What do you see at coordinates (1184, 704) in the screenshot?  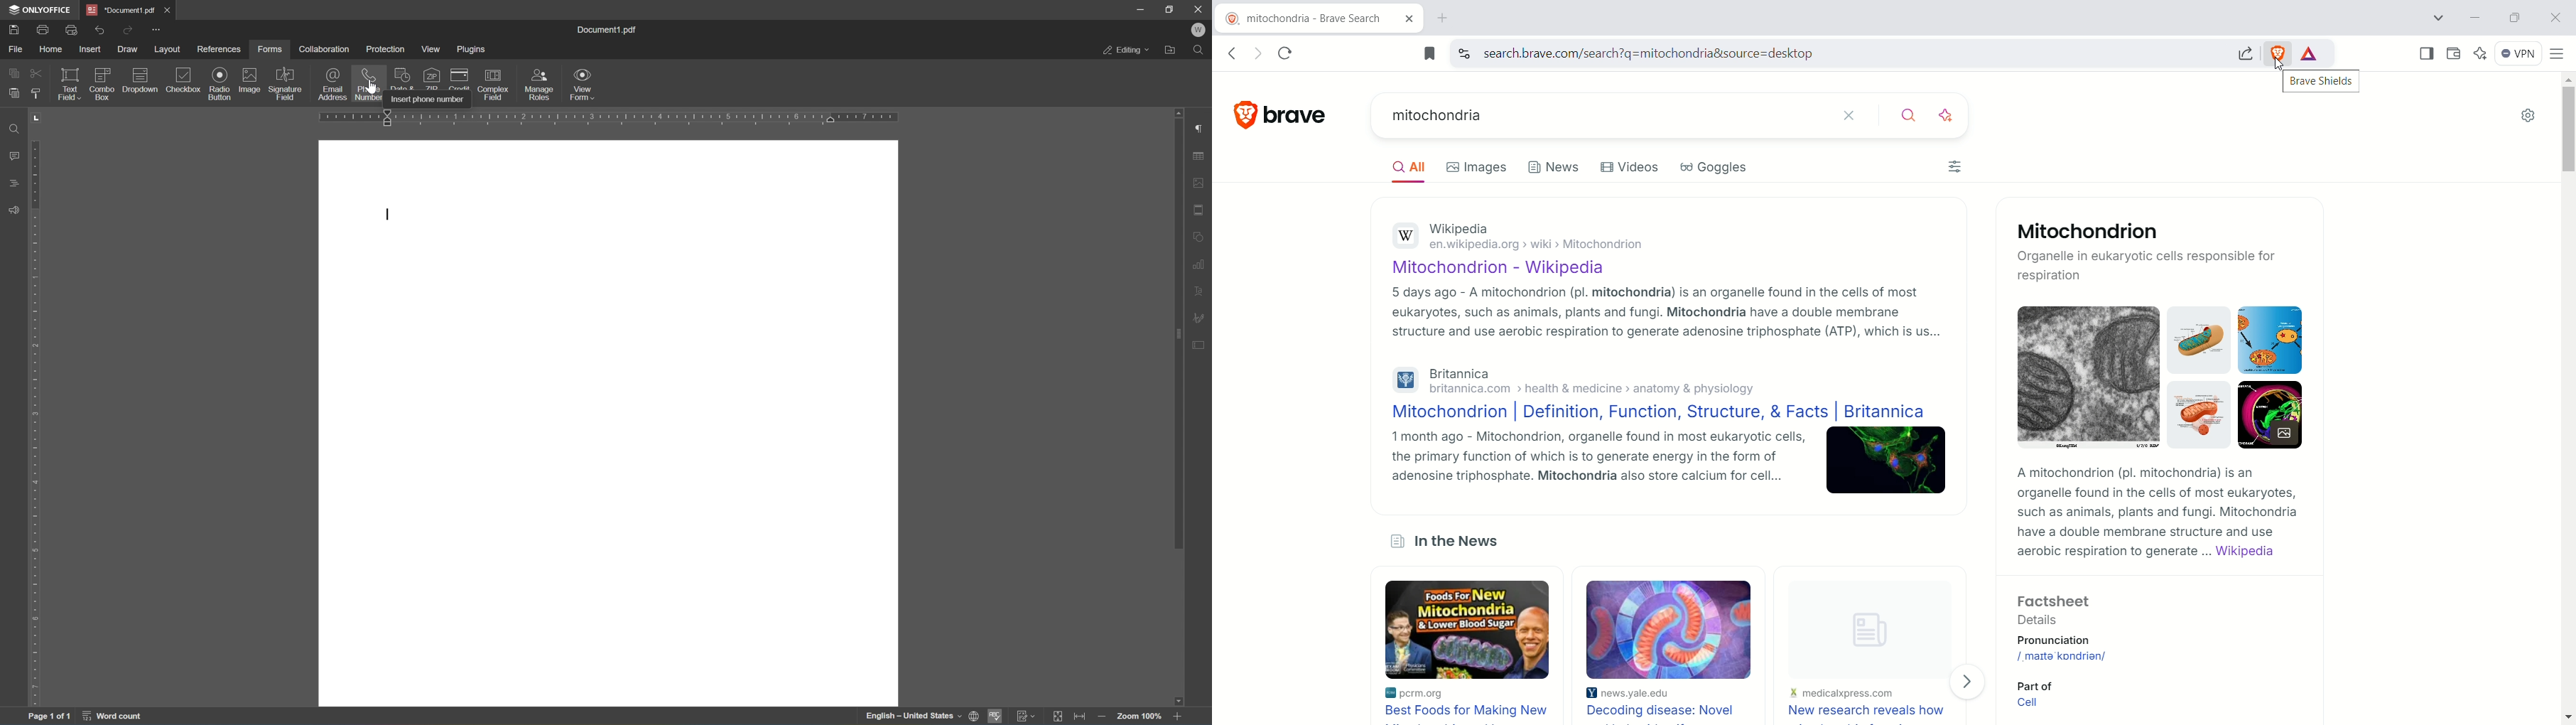 I see `scroll down` at bounding box center [1184, 704].